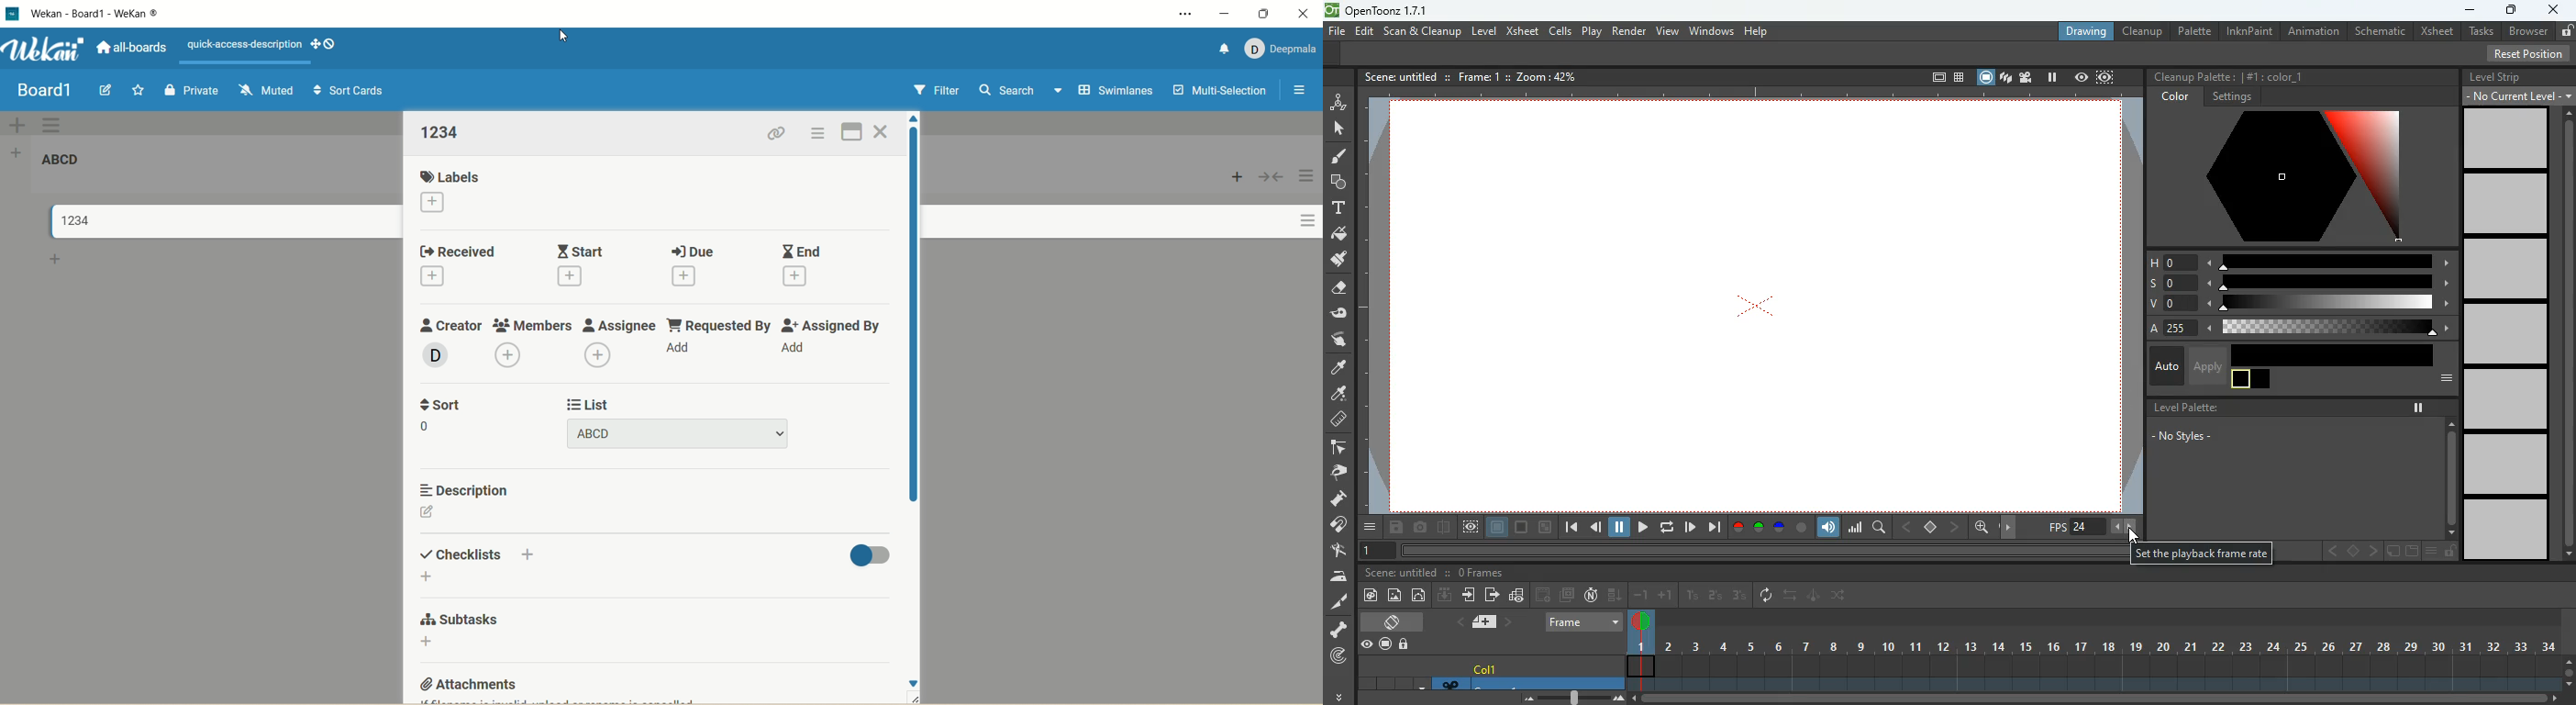  Describe the element at coordinates (442, 132) in the screenshot. I see `list title` at that location.